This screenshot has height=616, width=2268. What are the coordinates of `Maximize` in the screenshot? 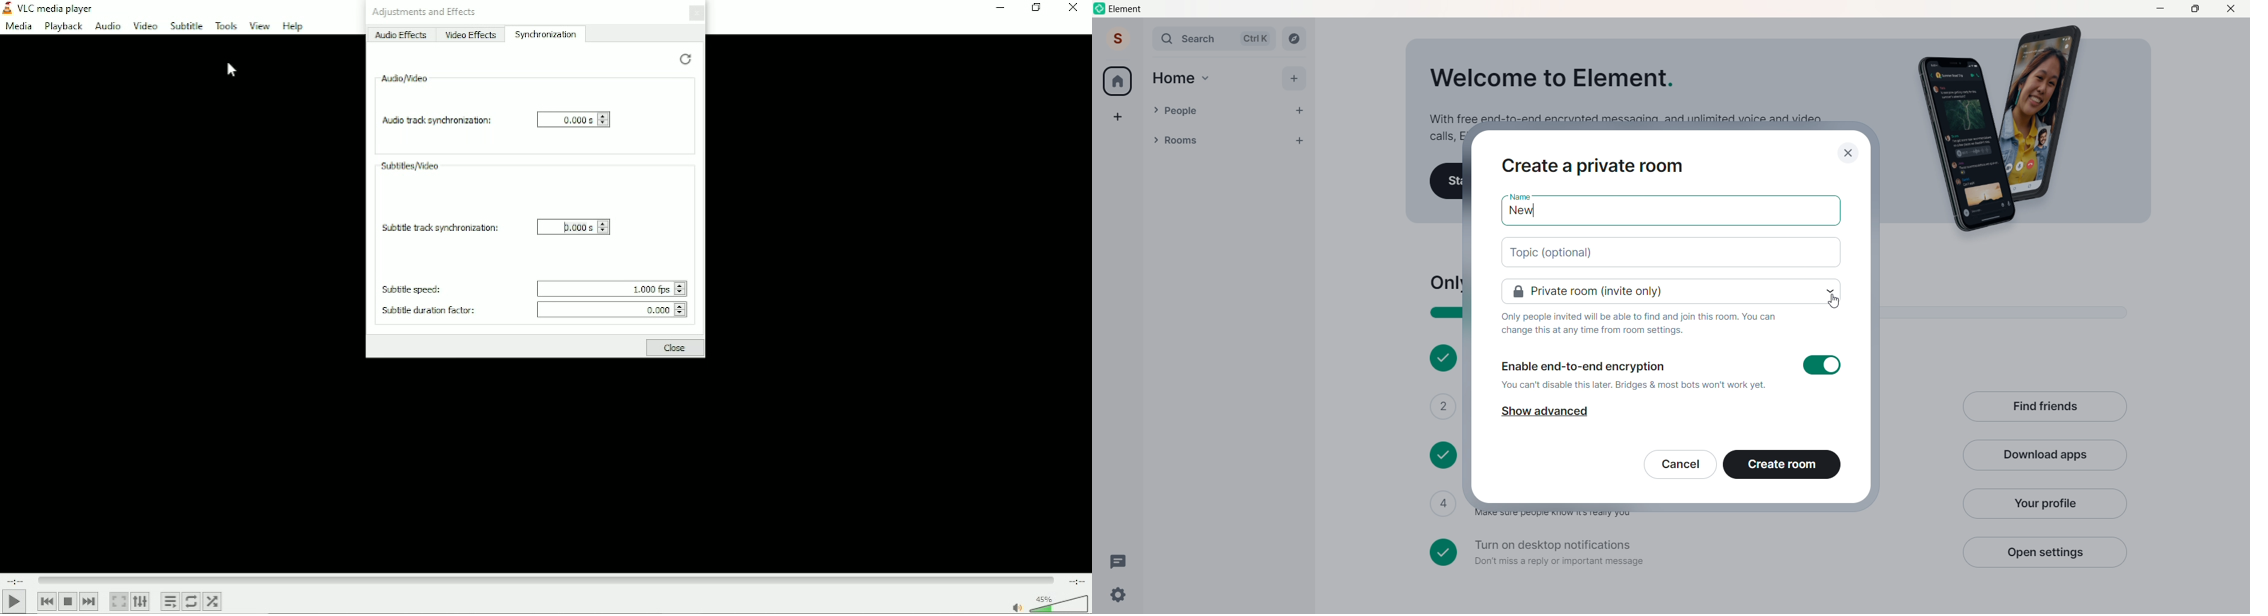 It's located at (2195, 8).